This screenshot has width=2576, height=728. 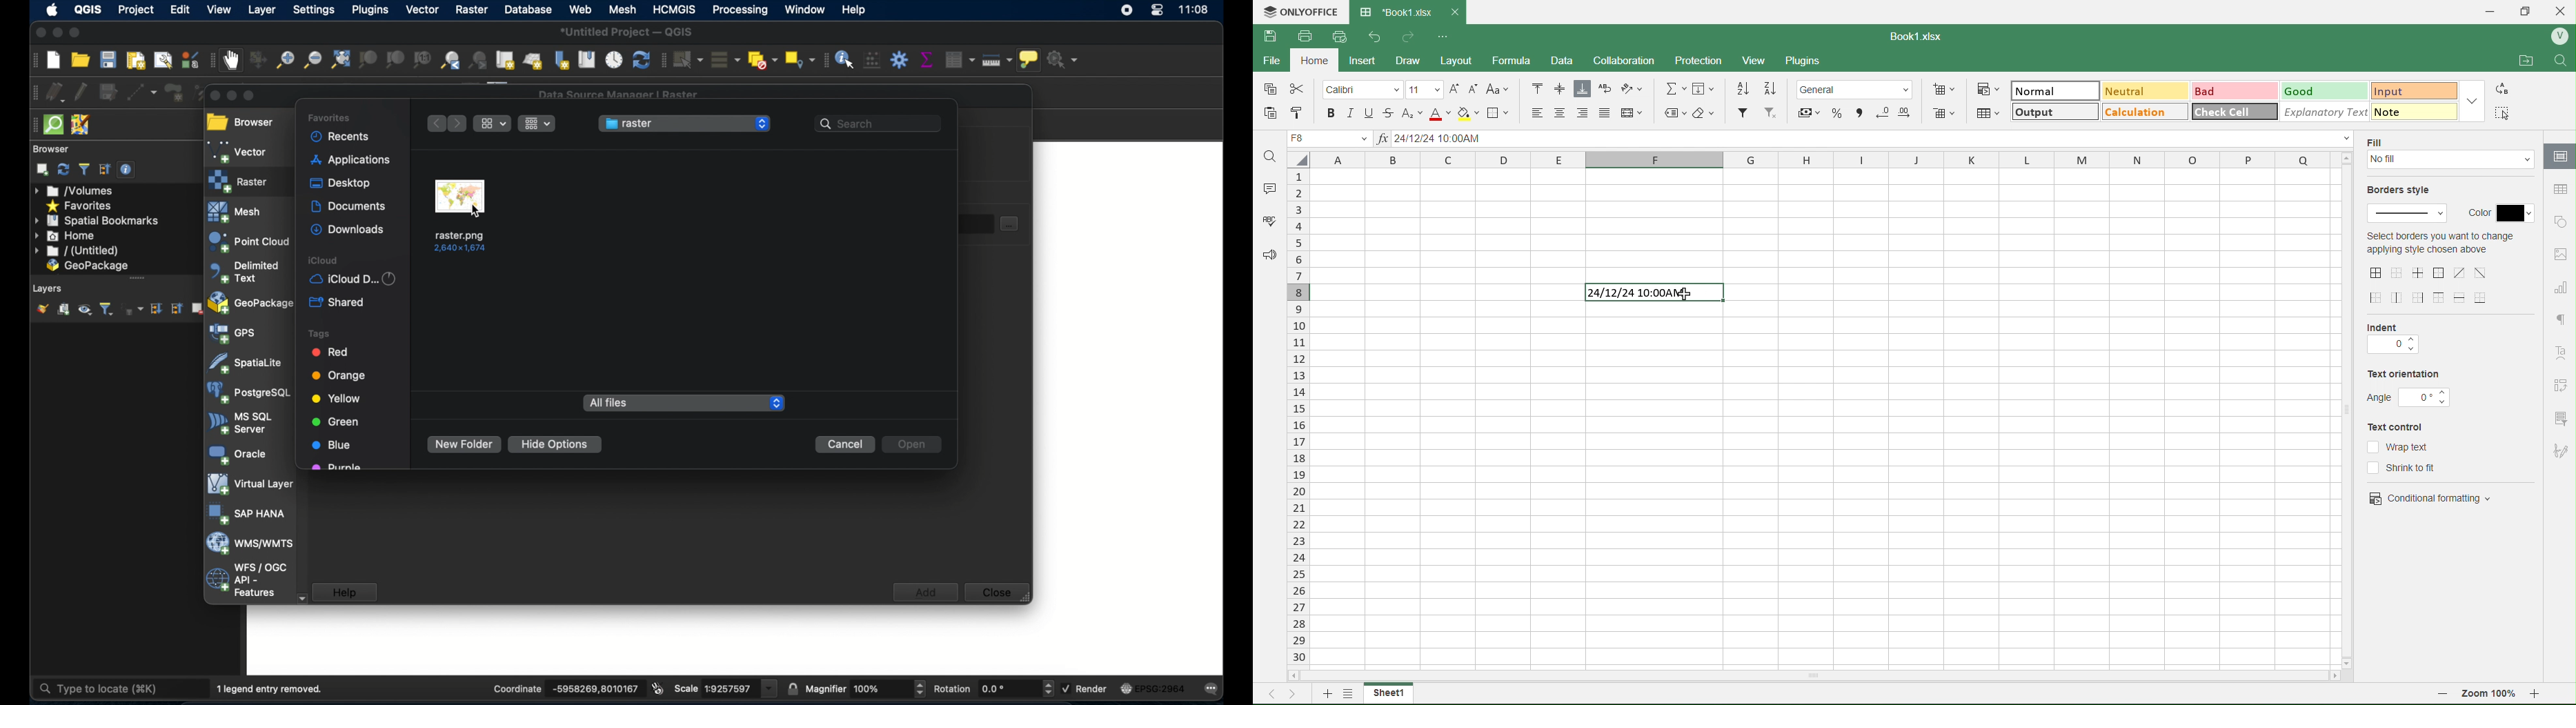 What do you see at coordinates (157, 309) in the screenshot?
I see `expand all` at bounding box center [157, 309].